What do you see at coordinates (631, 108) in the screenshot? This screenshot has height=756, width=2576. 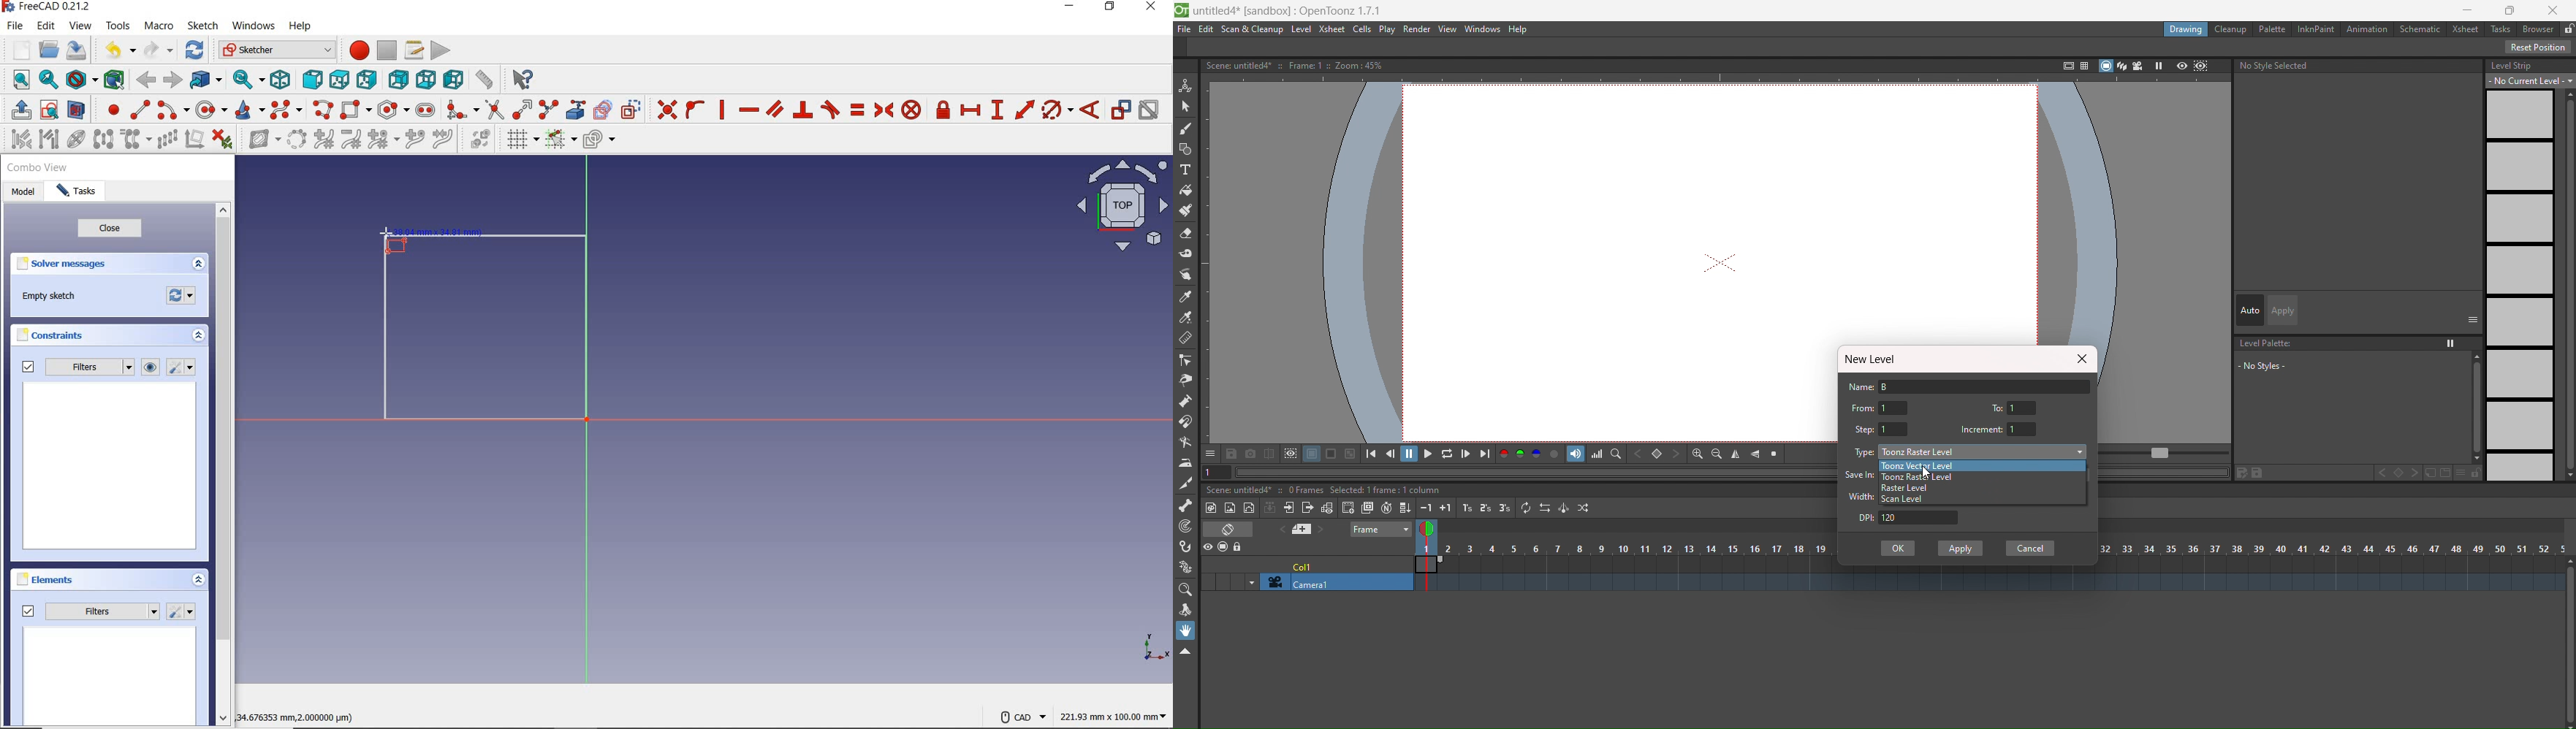 I see `toggle construction geometry` at bounding box center [631, 108].